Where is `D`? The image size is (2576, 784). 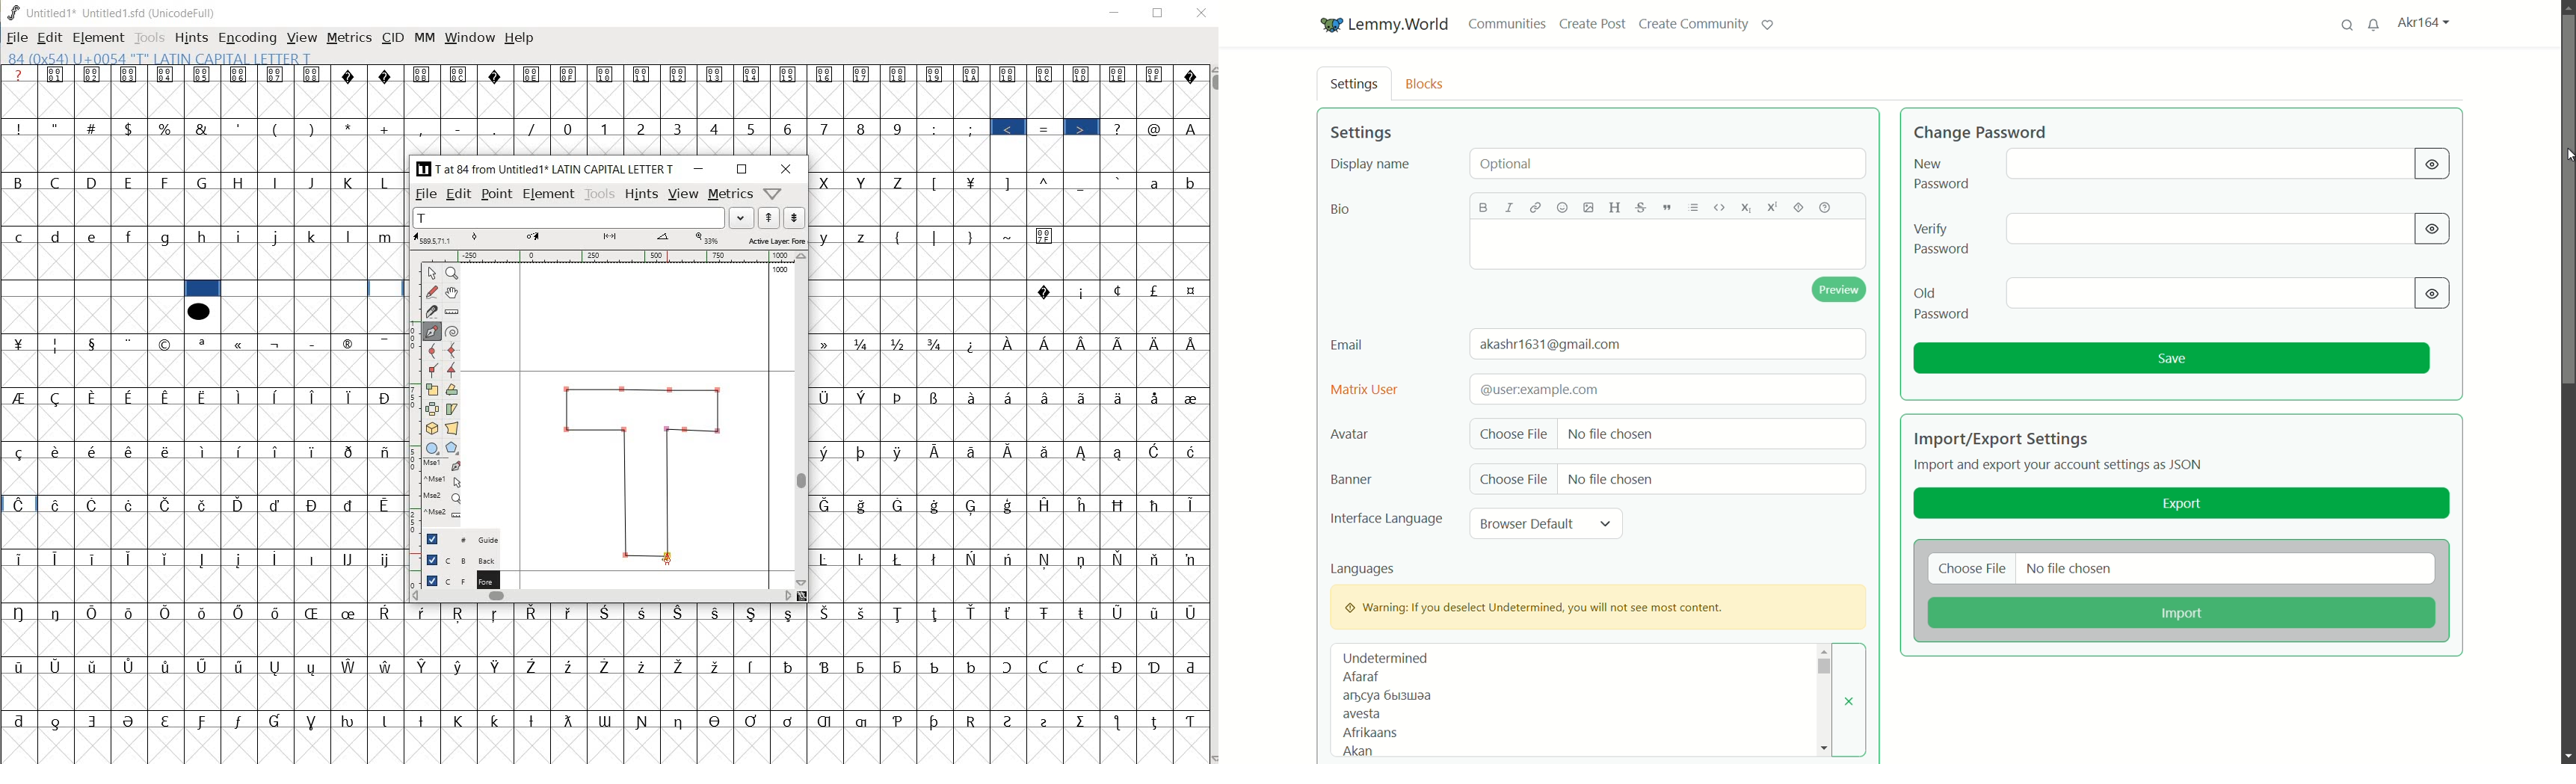 D is located at coordinates (95, 183).